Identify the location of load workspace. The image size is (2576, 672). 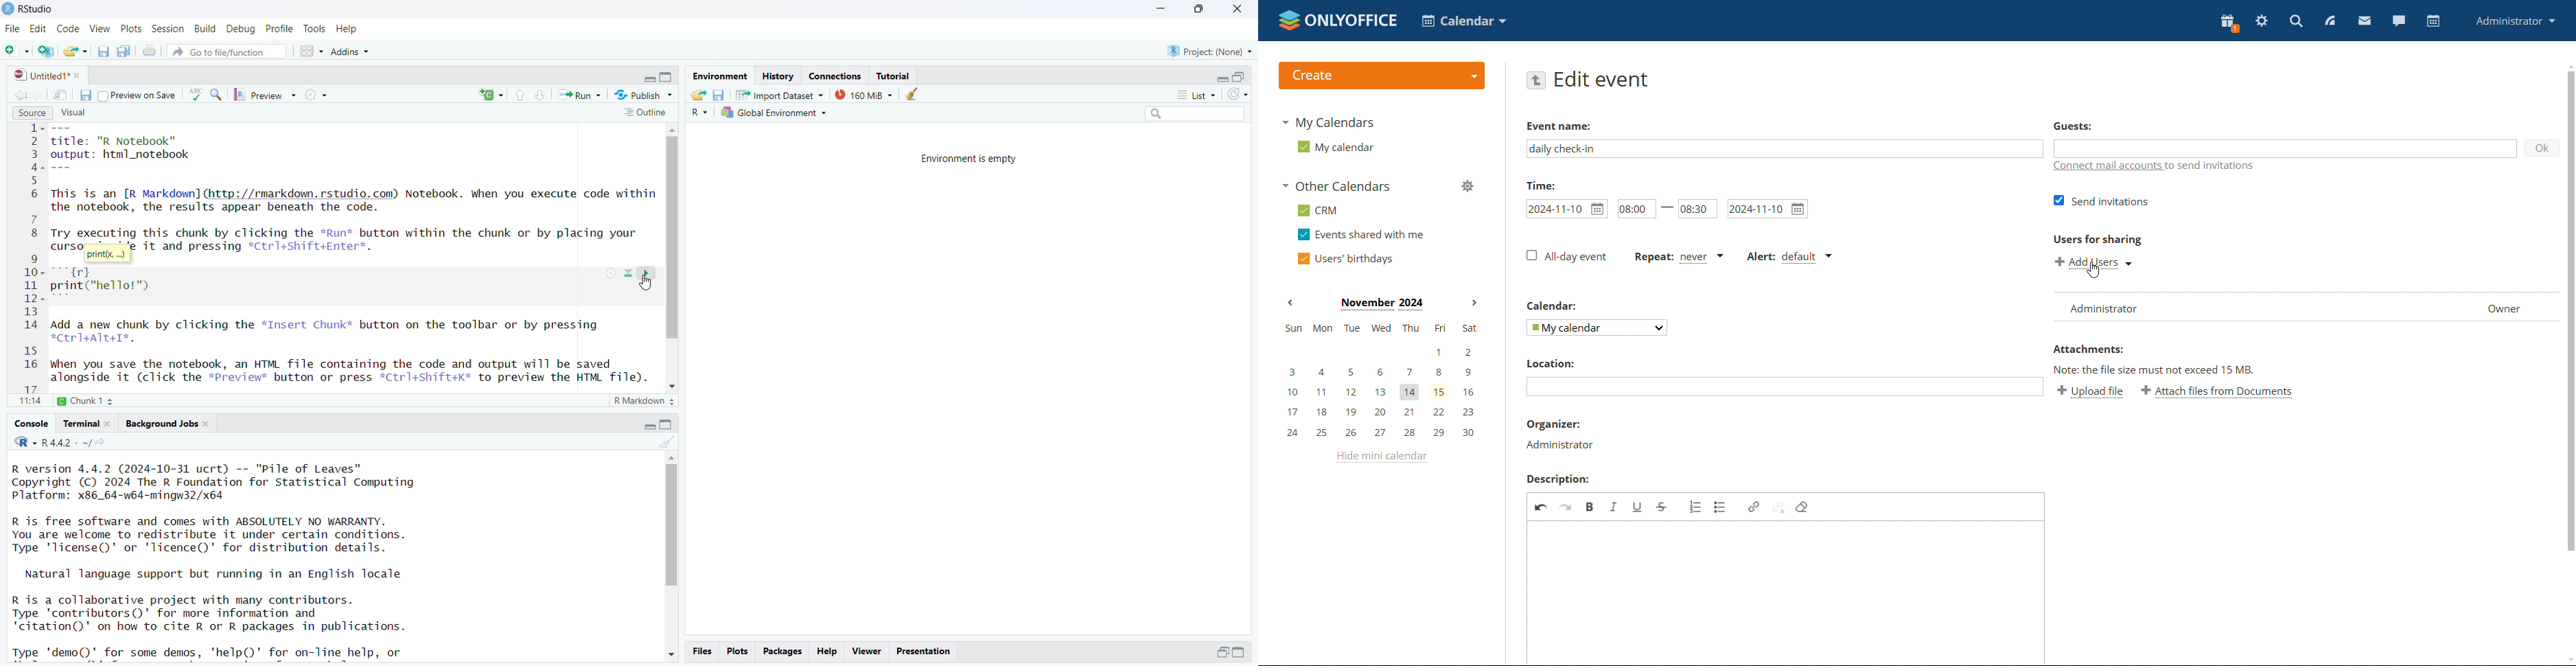
(698, 94).